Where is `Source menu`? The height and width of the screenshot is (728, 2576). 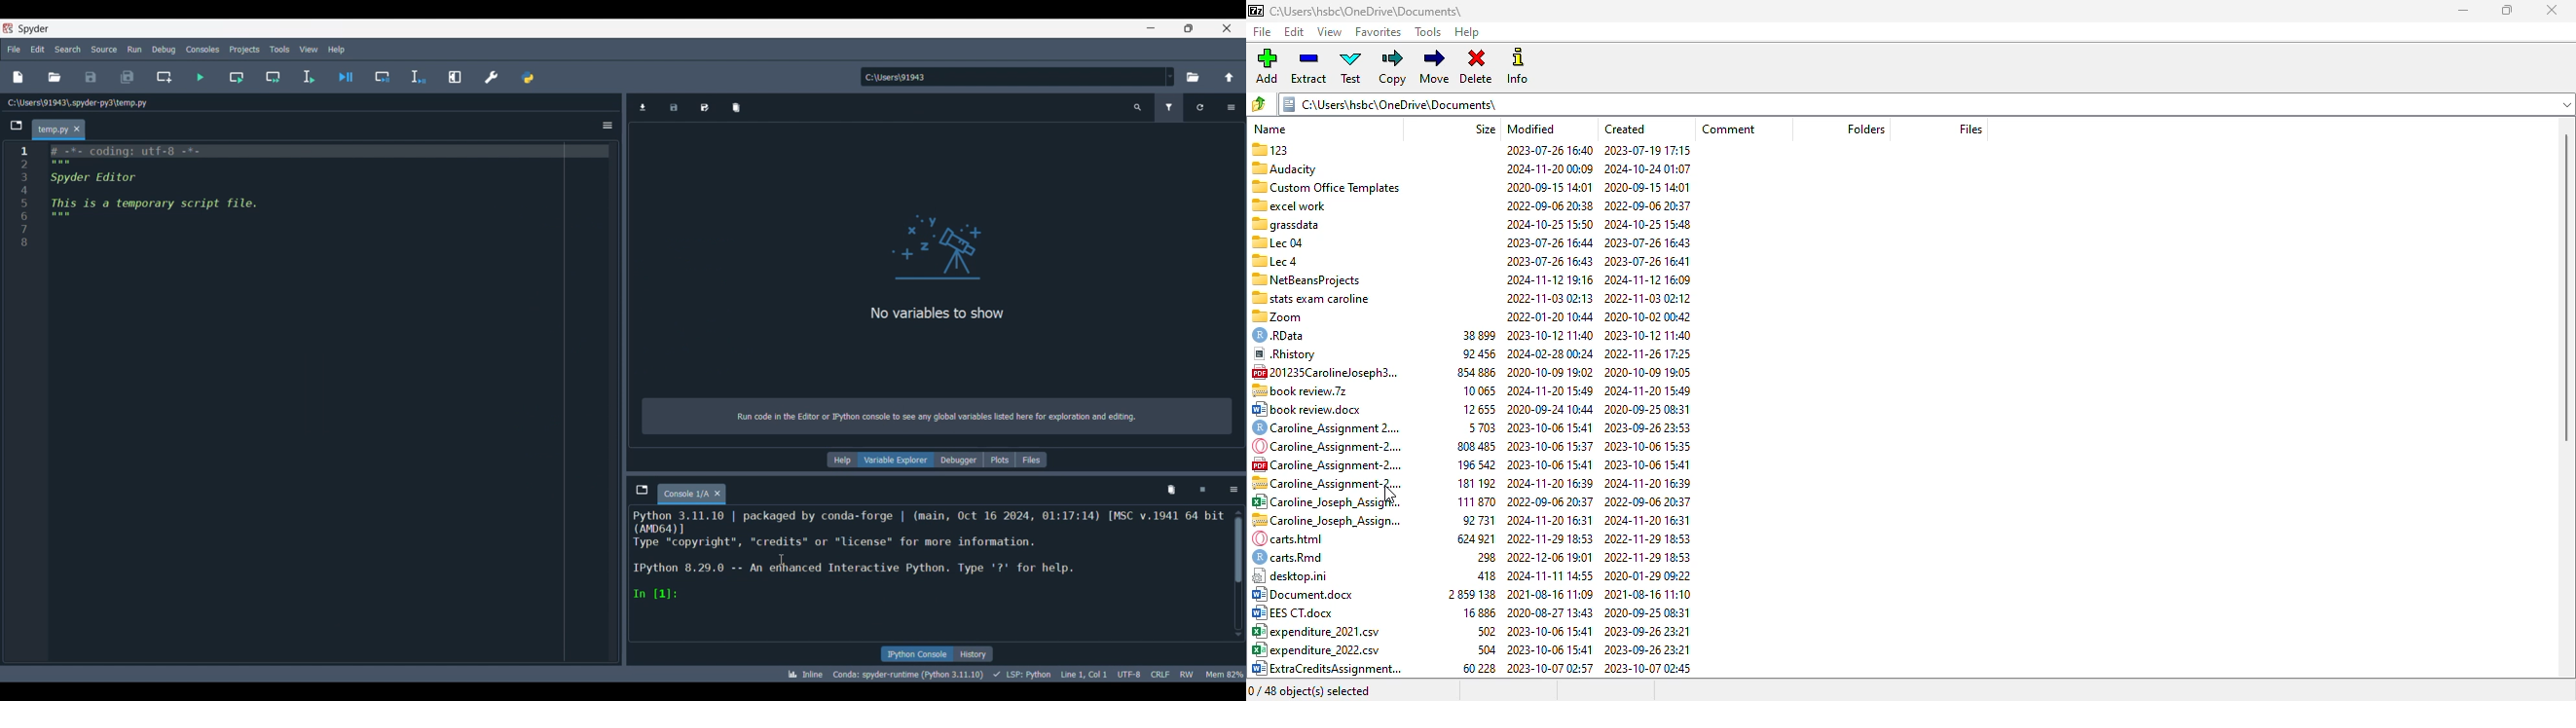
Source menu is located at coordinates (104, 49).